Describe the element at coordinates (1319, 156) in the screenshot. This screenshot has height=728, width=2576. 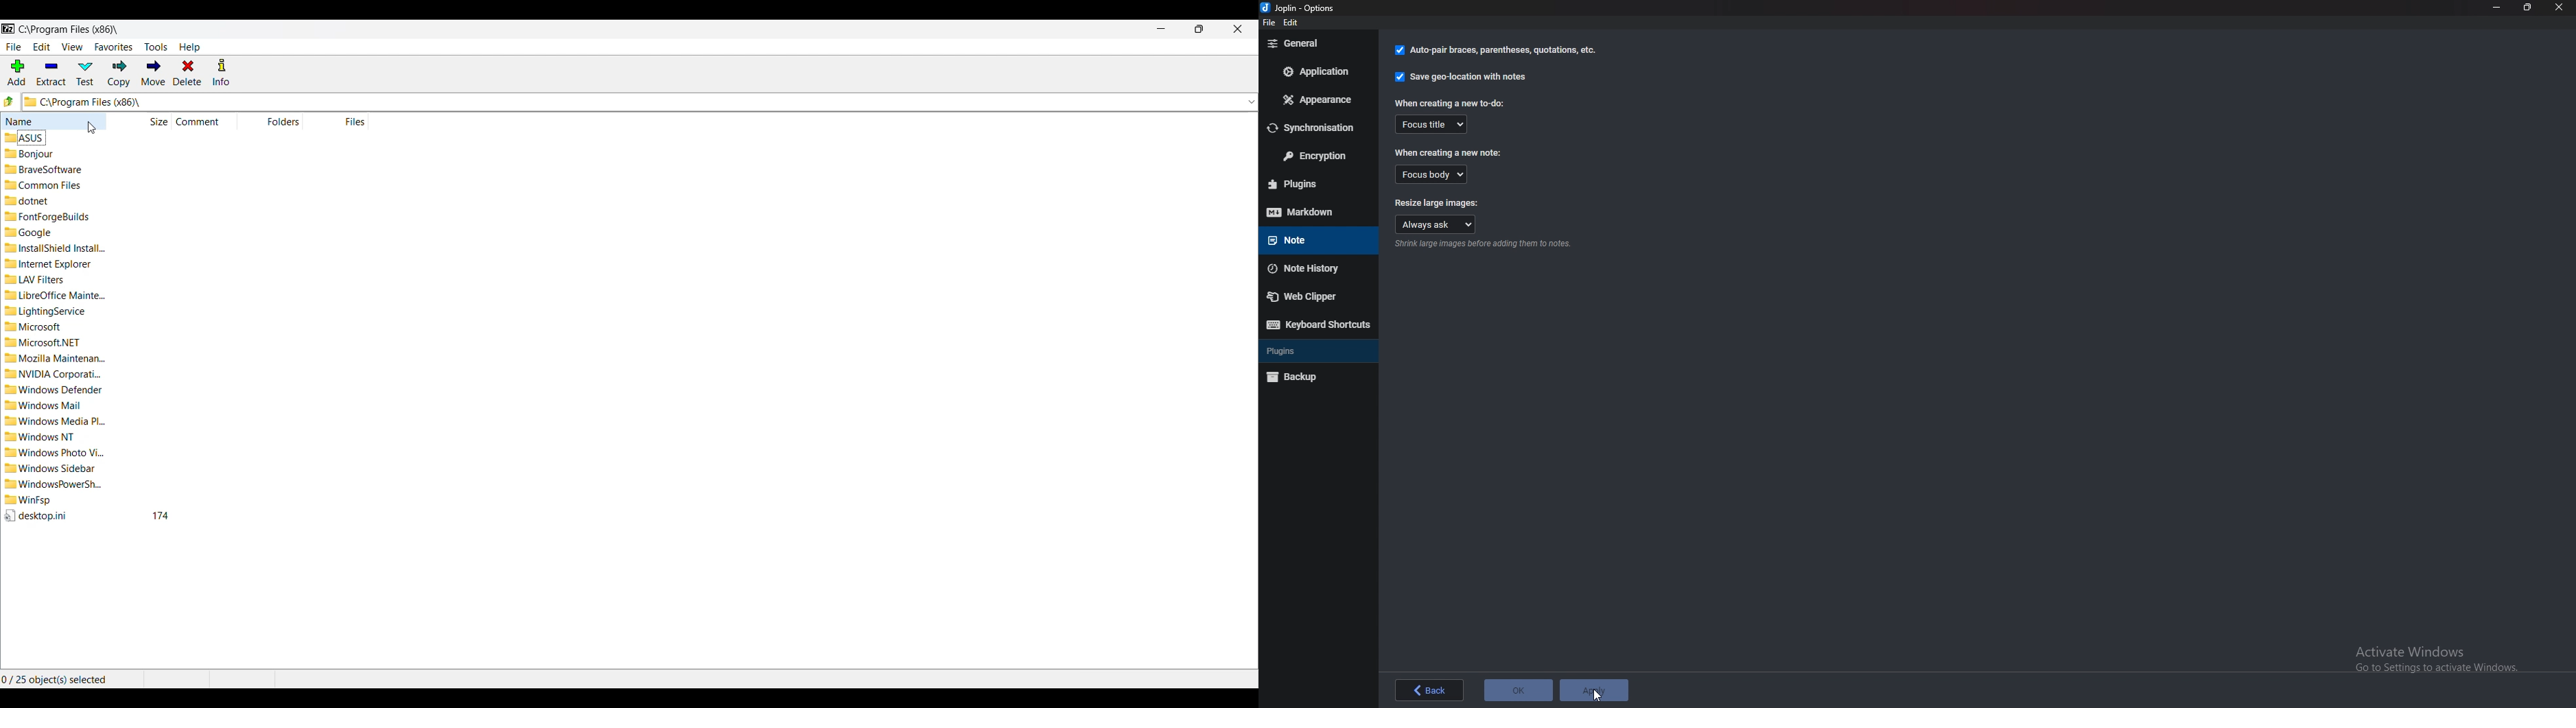
I see `encryption` at that location.